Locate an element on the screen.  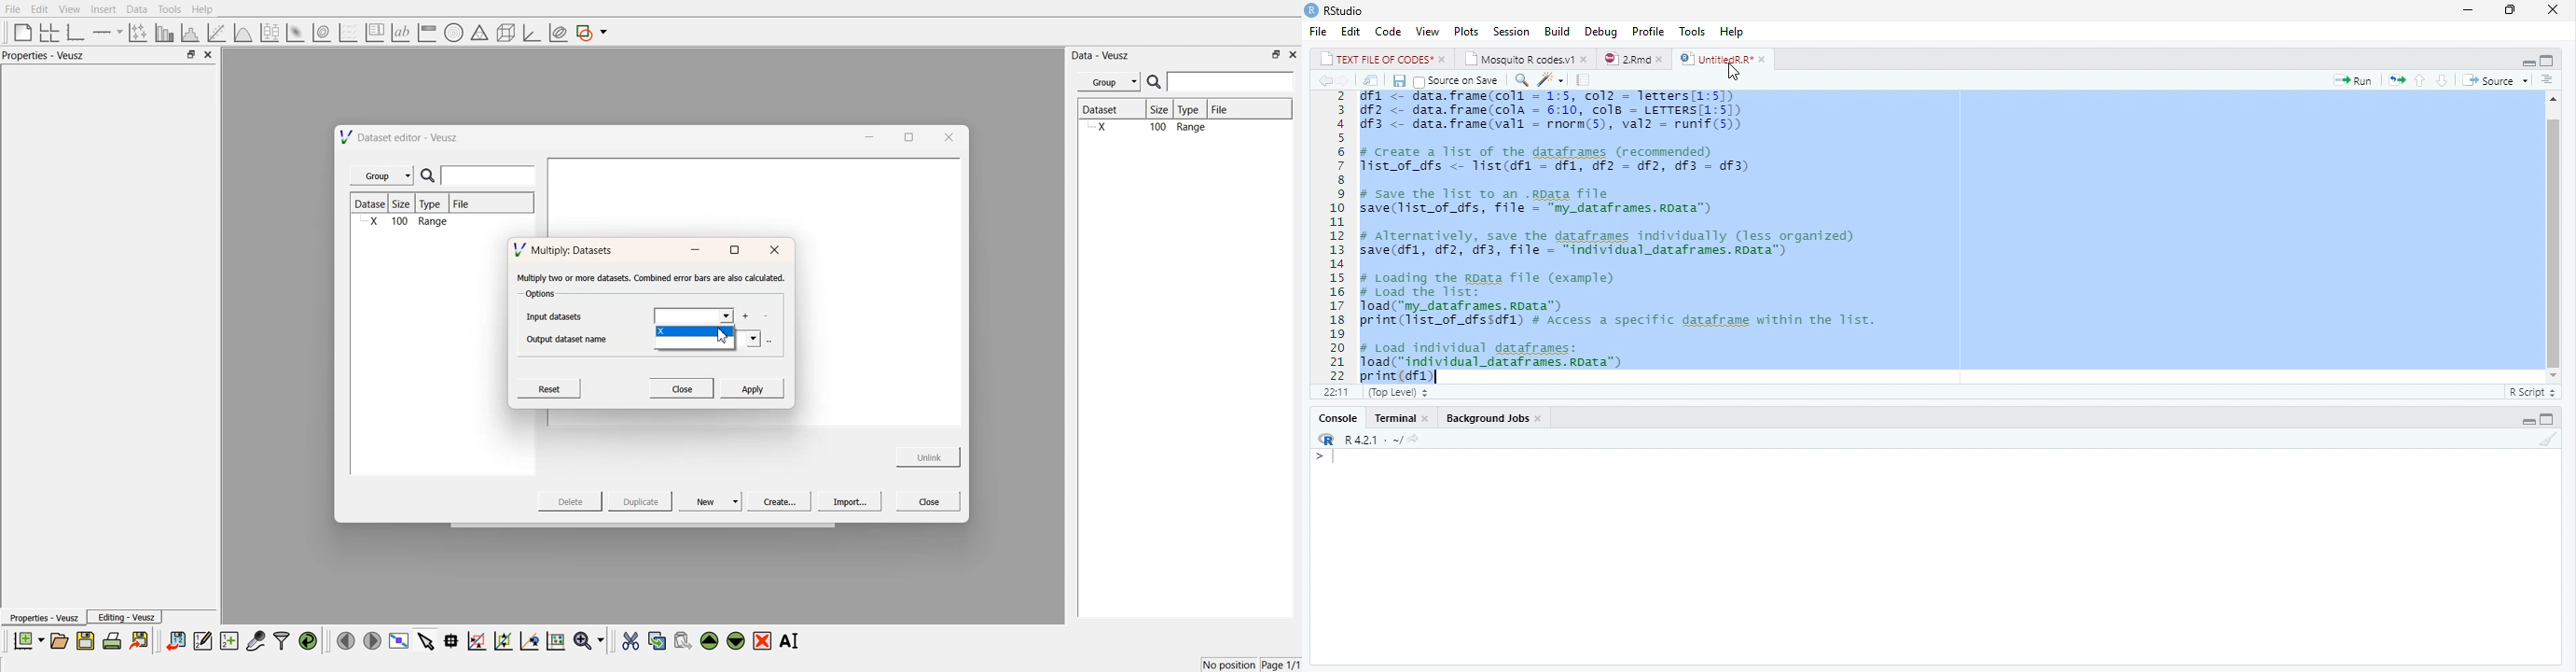
Full Height is located at coordinates (2549, 419).